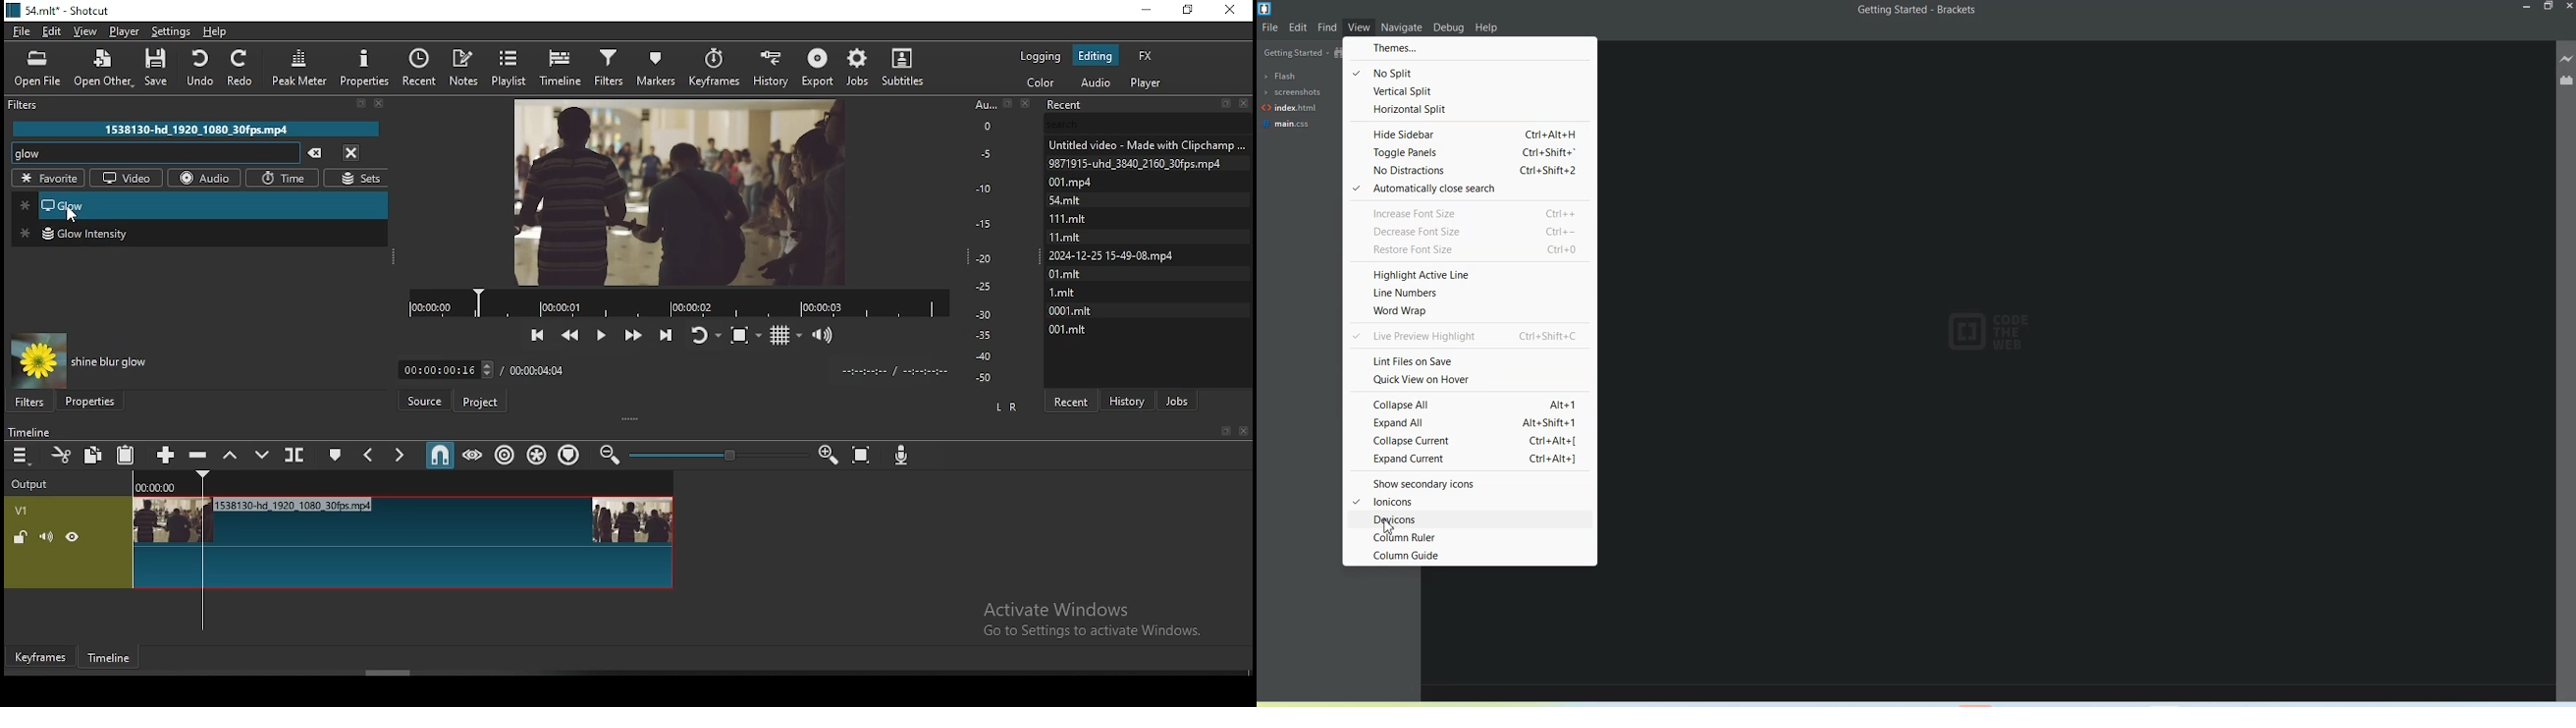  I want to click on Word Wrap, so click(1468, 310).